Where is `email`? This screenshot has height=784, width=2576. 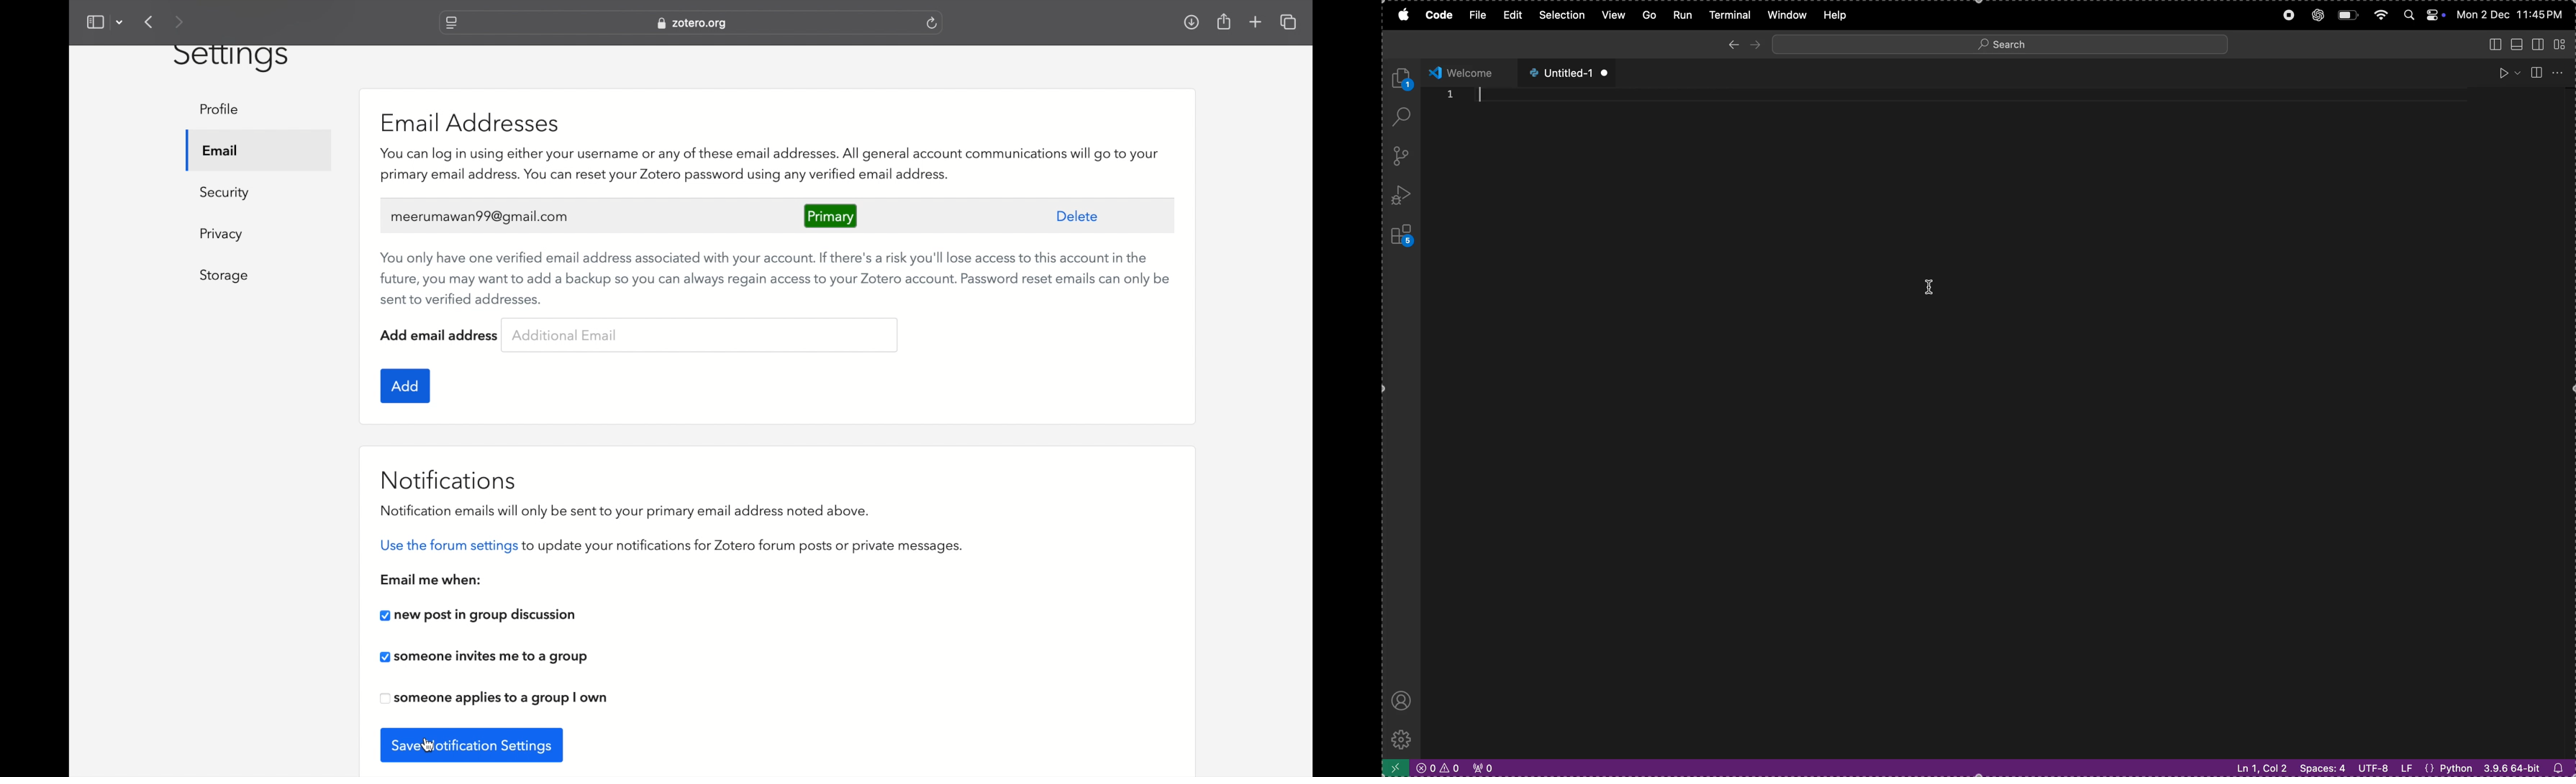 email is located at coordinates (219, 152).